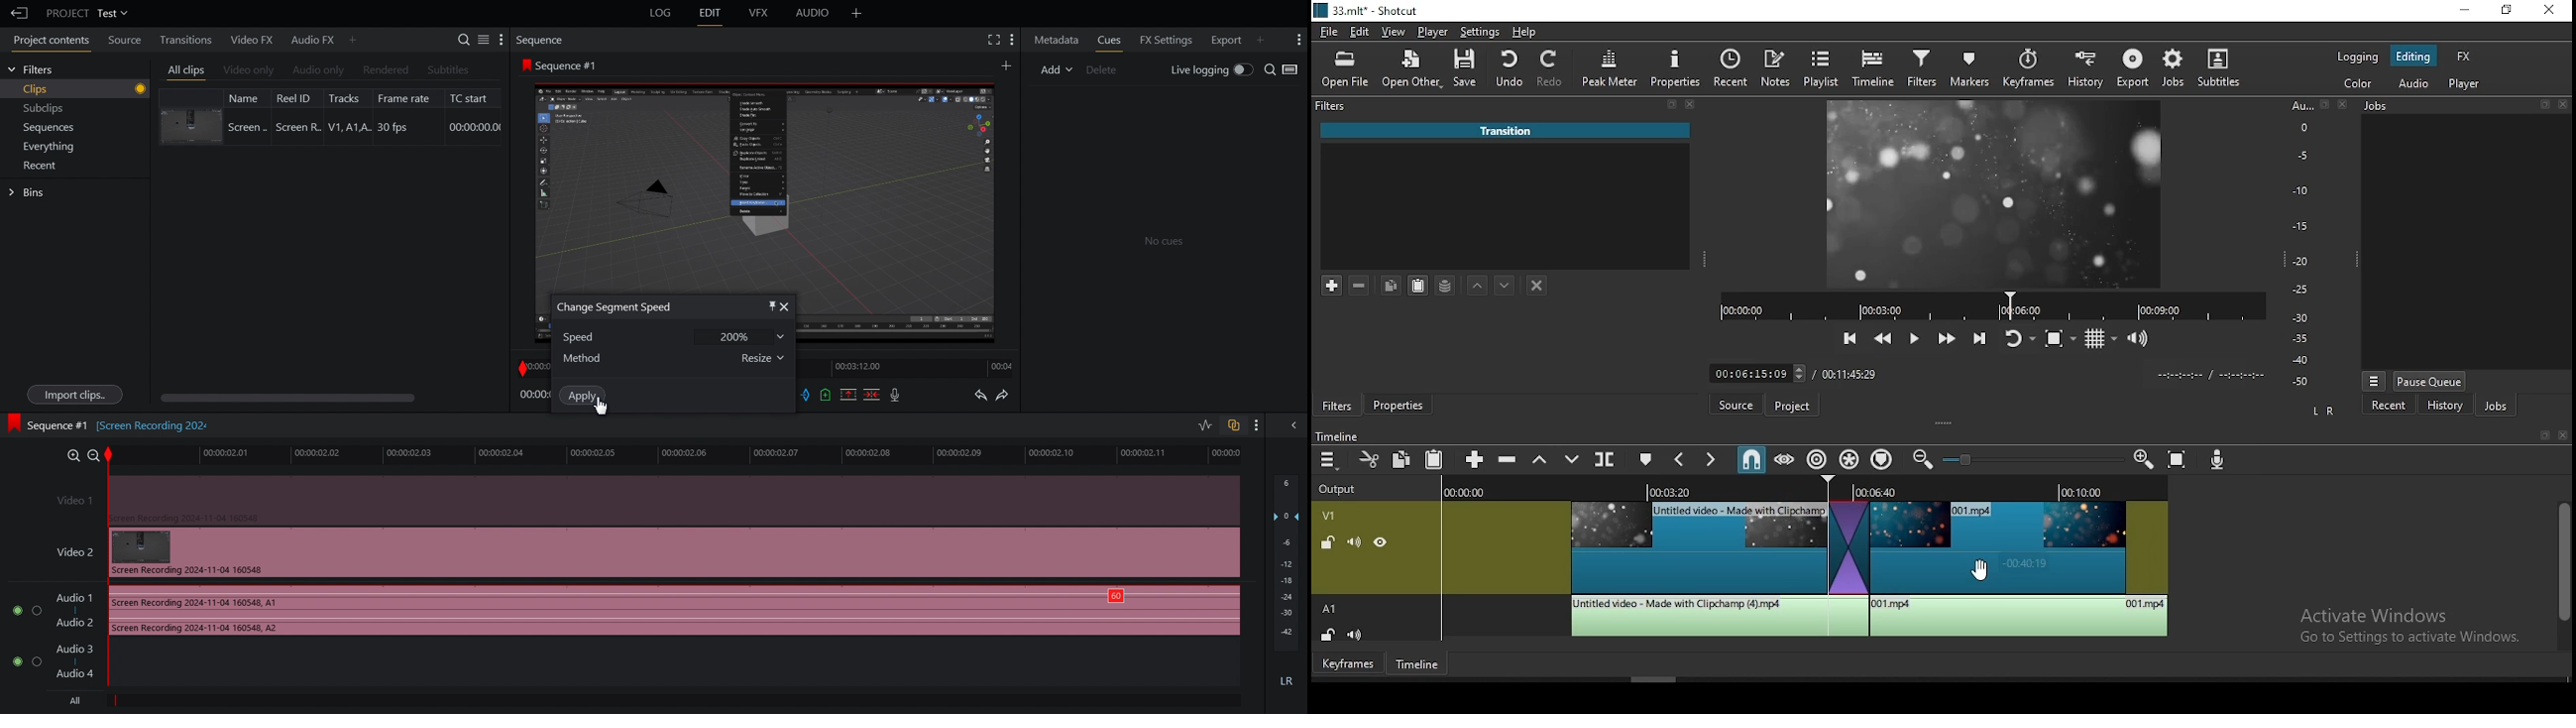 Image resolution: width=2576 pixels, height=728 pixels. I want to click on elapsed time, so click(1743, 373).